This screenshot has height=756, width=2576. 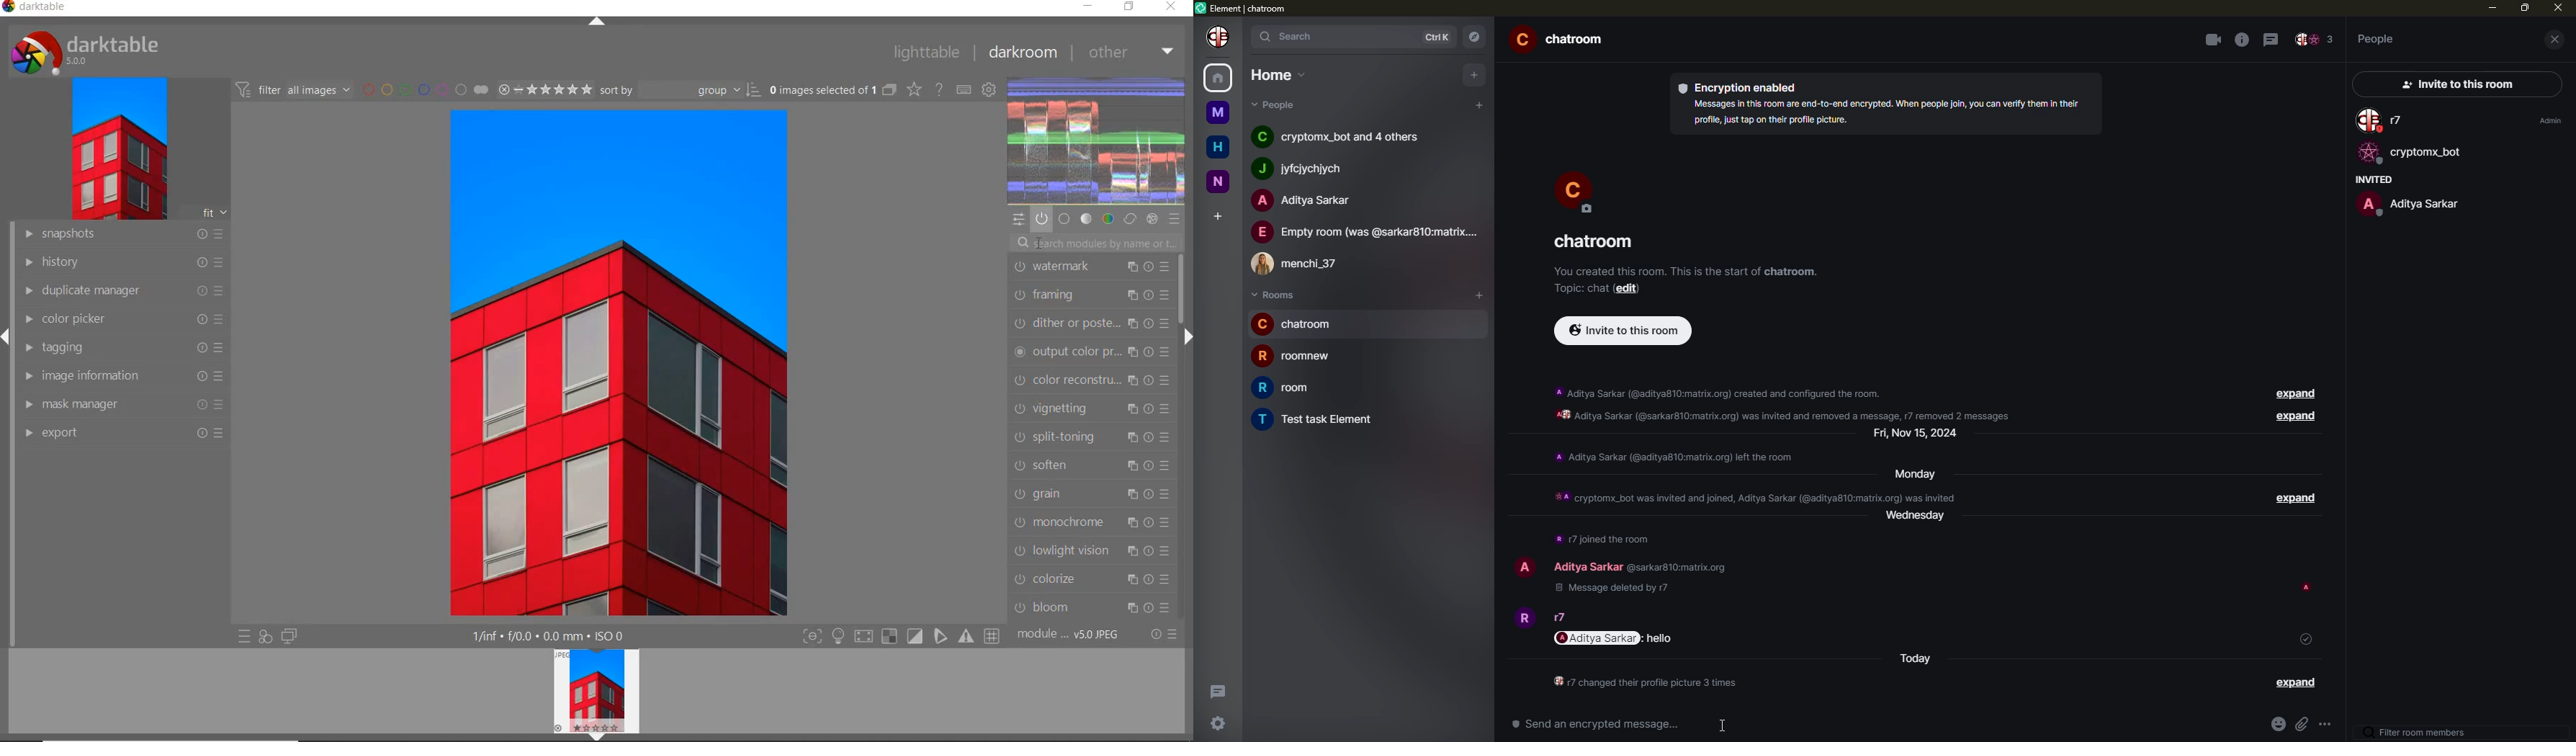 I want to click on highlight, so click(x=840, y=639).